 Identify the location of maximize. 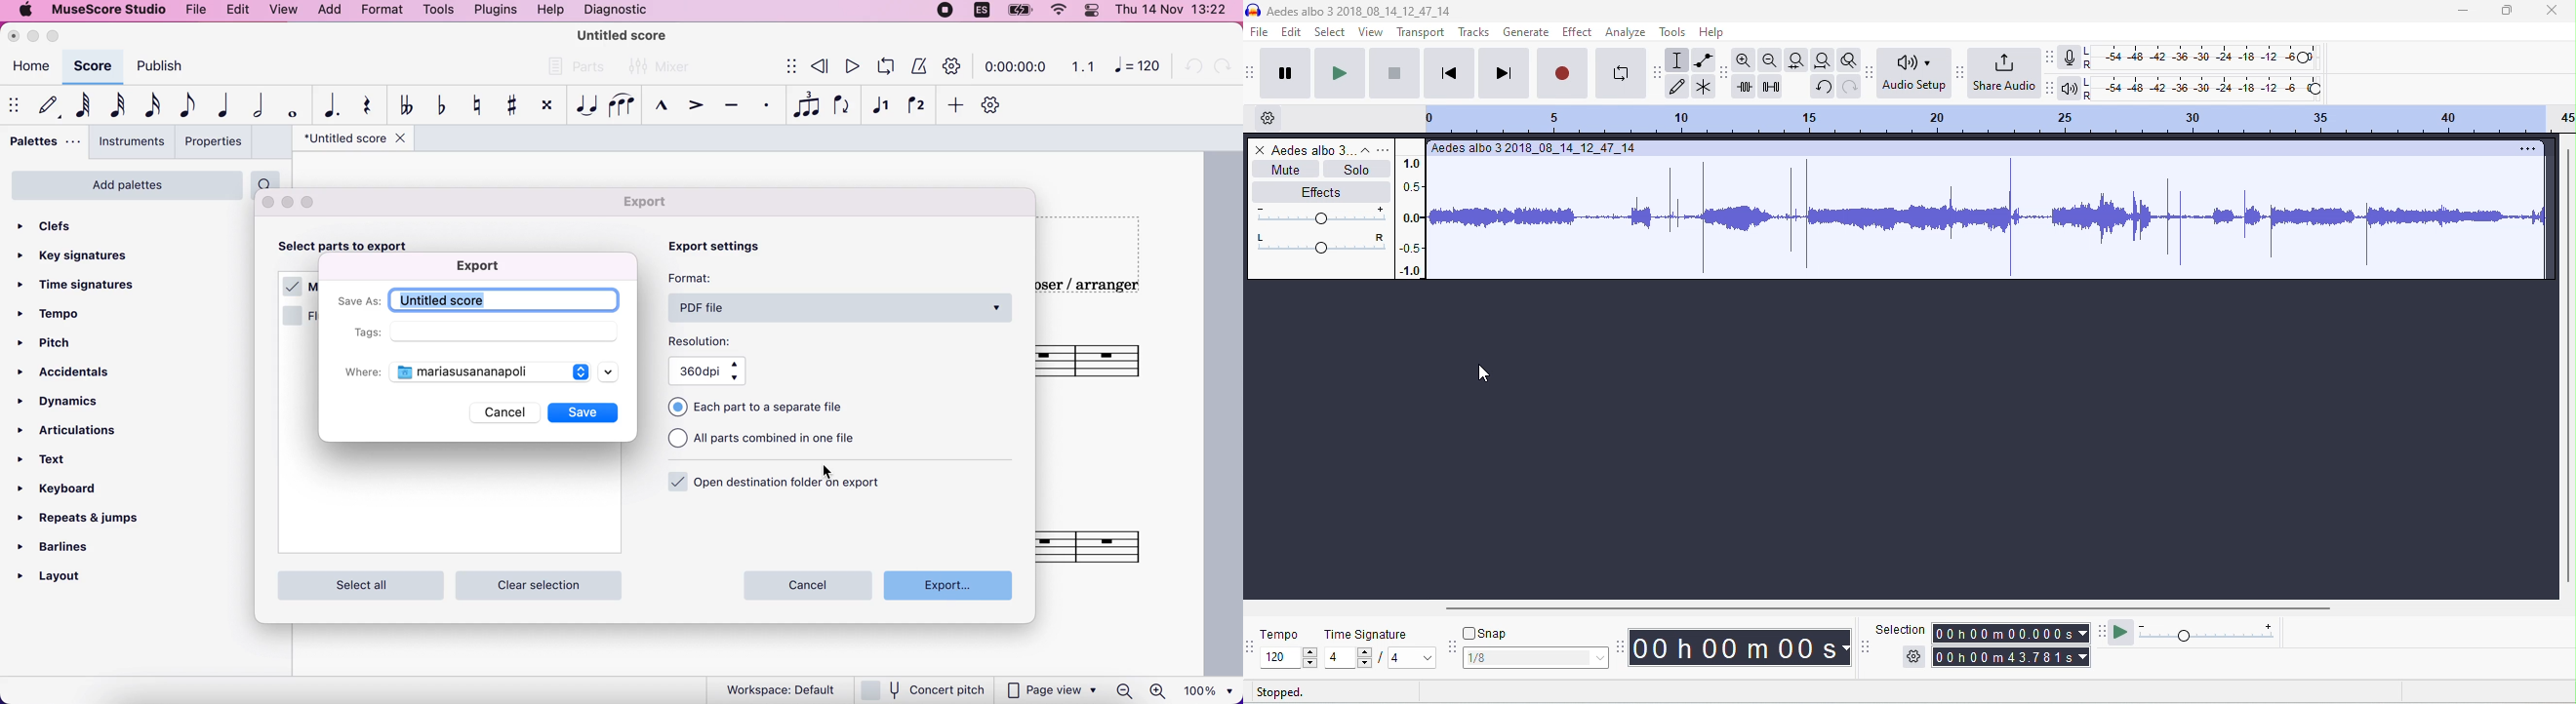
(313, 202).